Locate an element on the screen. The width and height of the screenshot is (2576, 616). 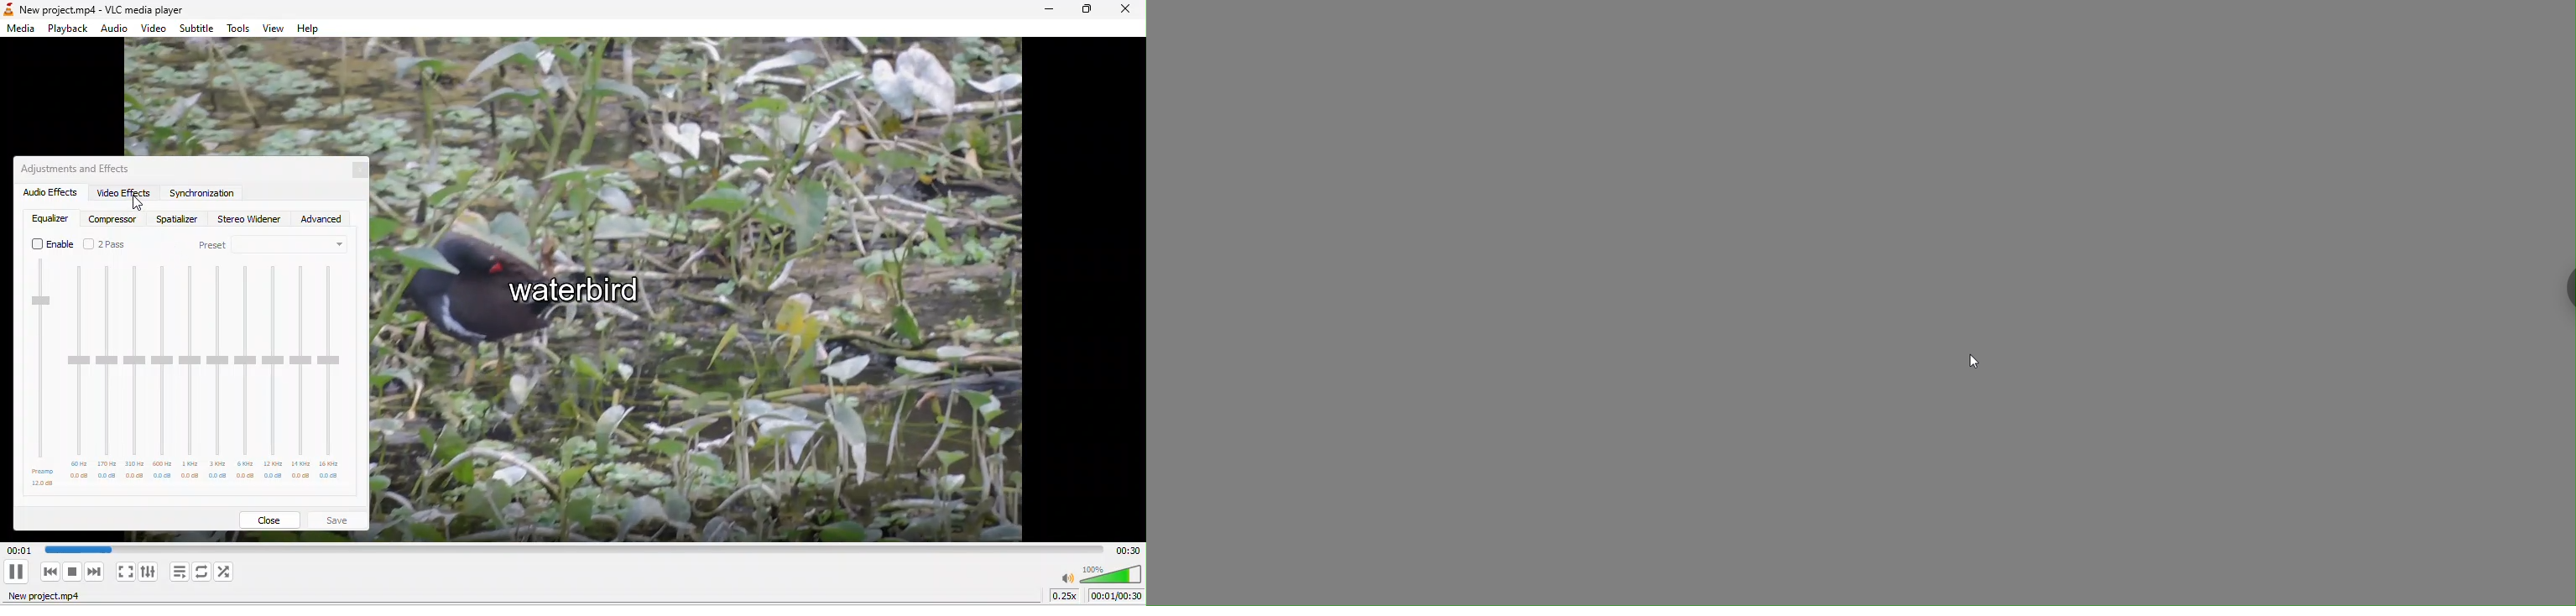
video is located at coordinates (153, 29).